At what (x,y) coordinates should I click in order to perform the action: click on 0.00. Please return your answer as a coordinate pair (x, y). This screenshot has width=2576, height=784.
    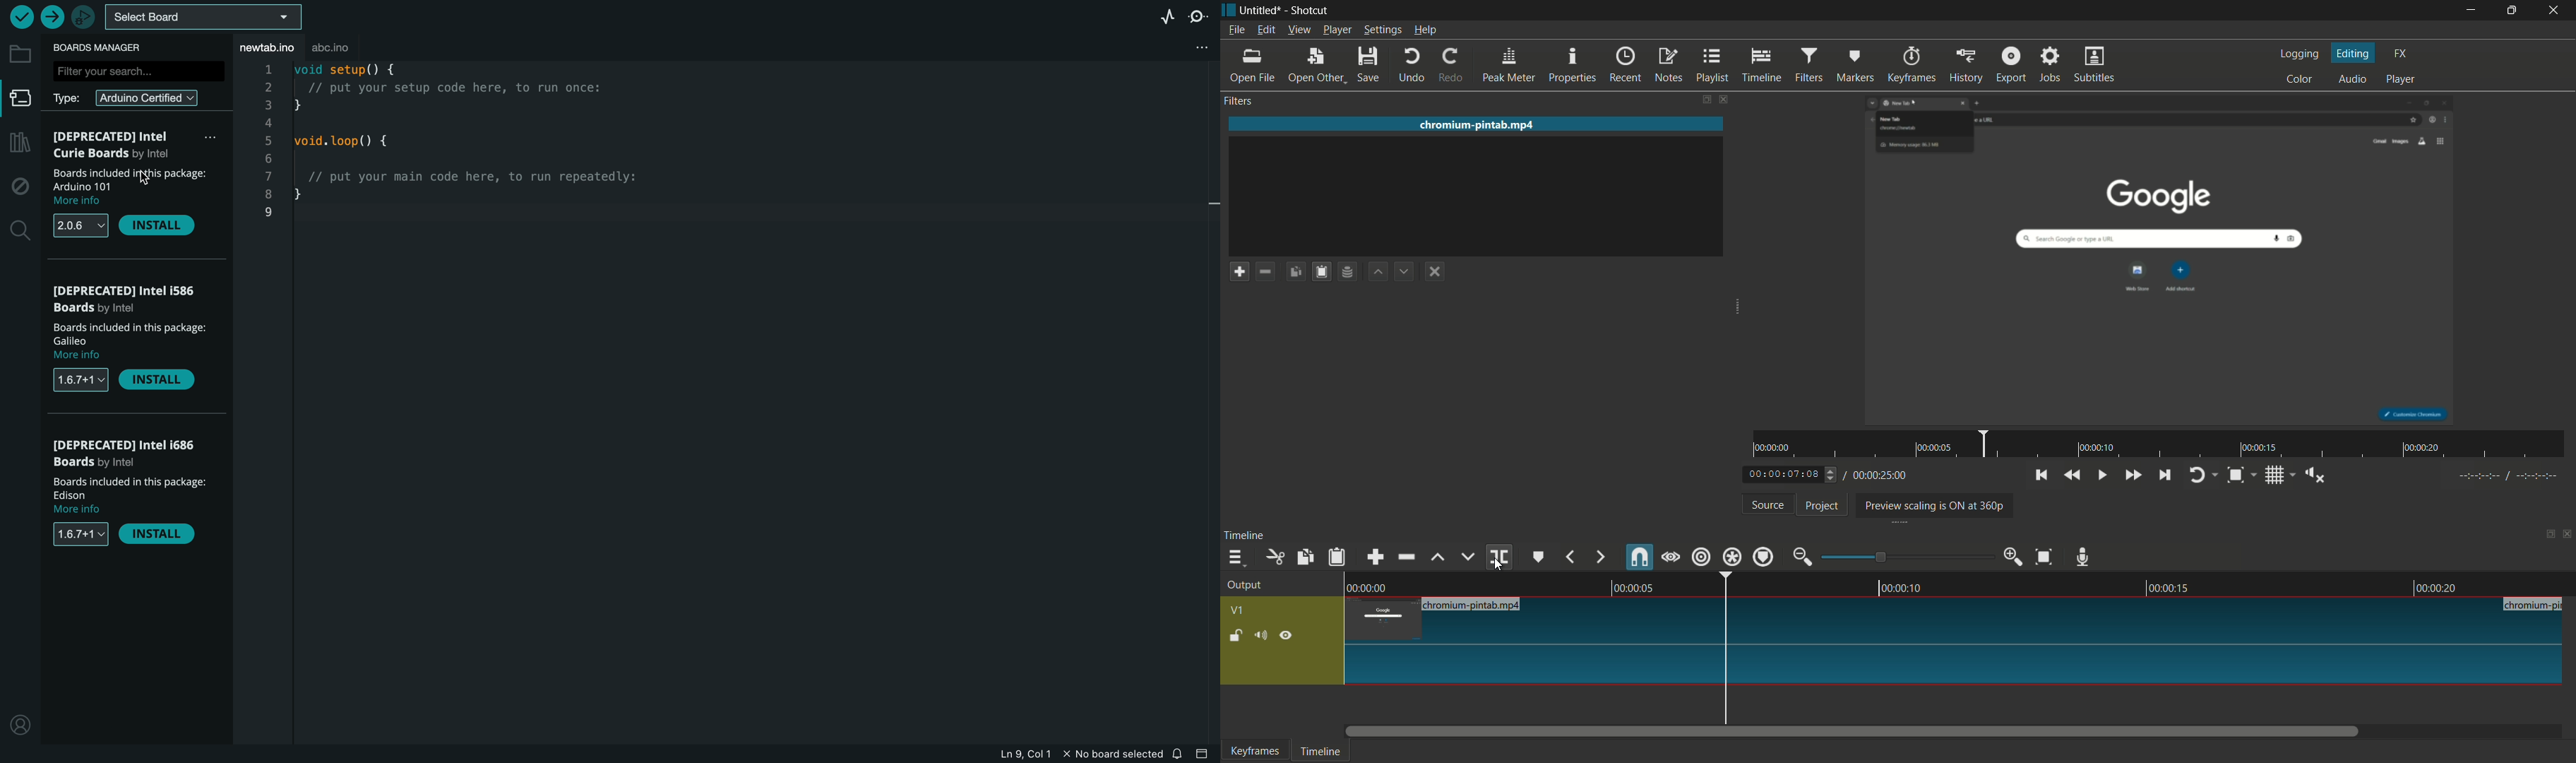
    Looking at the image, I should click on (1371, 586).